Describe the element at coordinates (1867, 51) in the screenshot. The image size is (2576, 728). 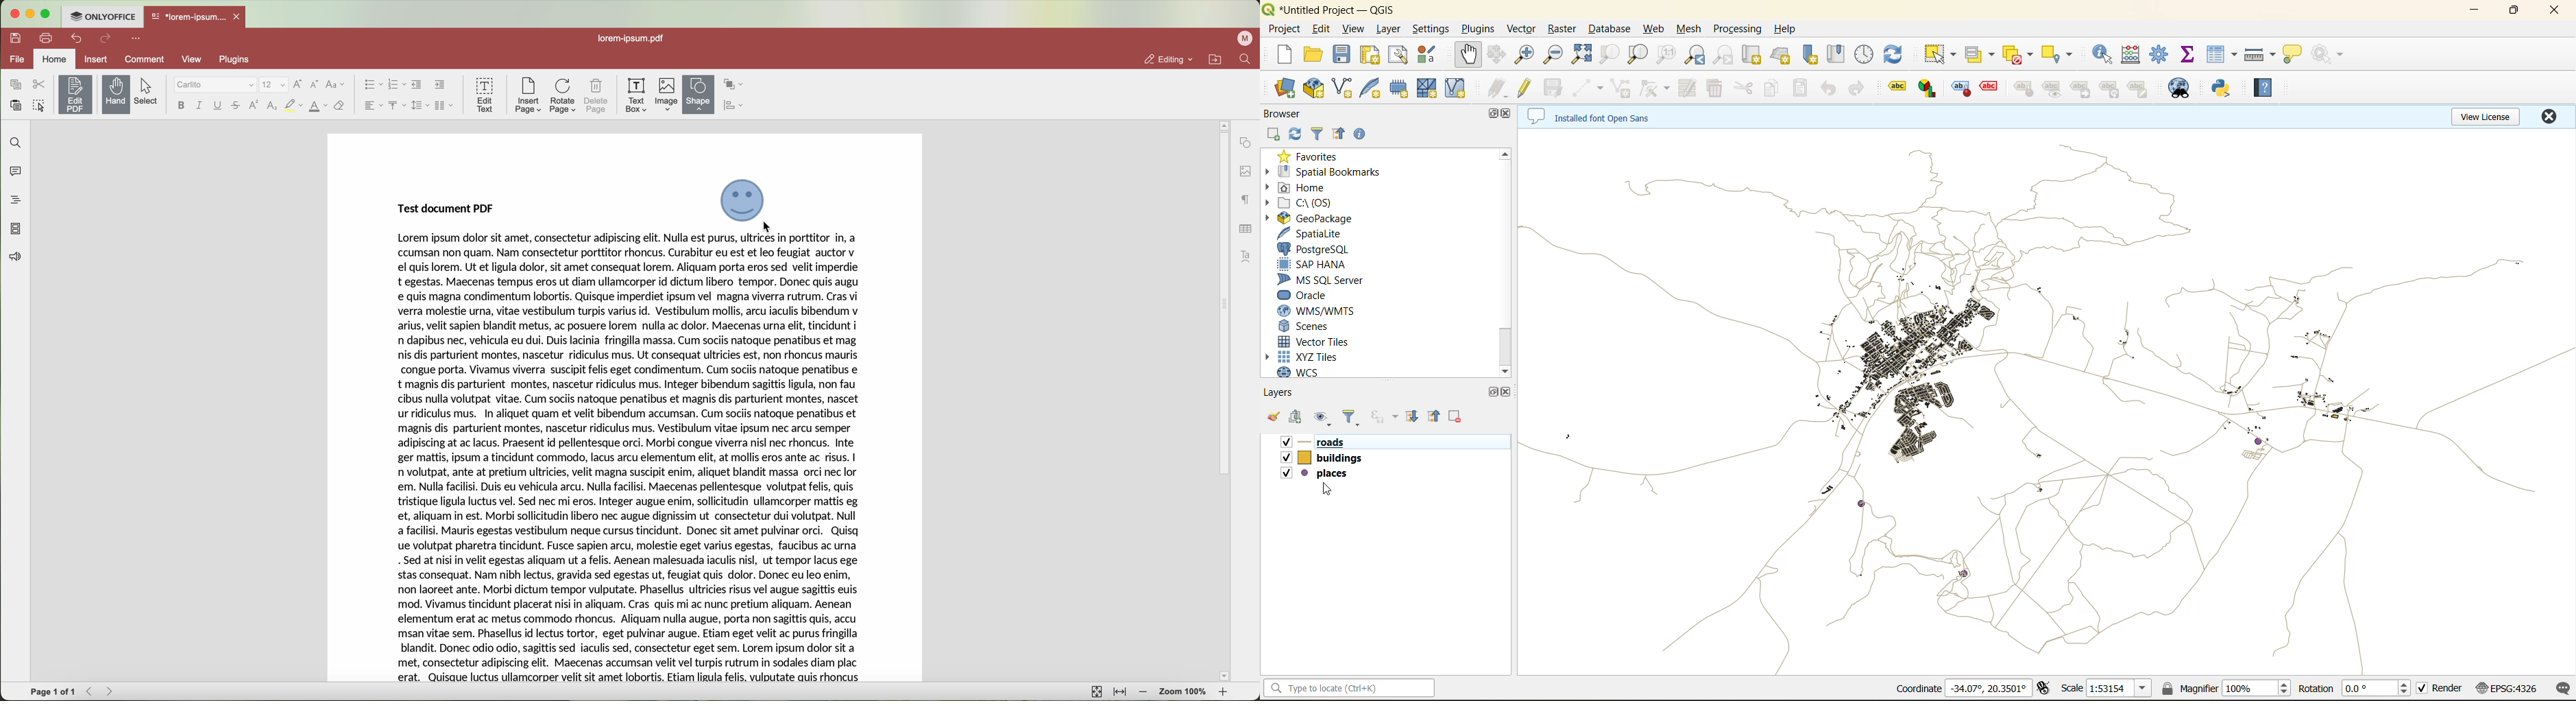
I see `control panel` at that location.